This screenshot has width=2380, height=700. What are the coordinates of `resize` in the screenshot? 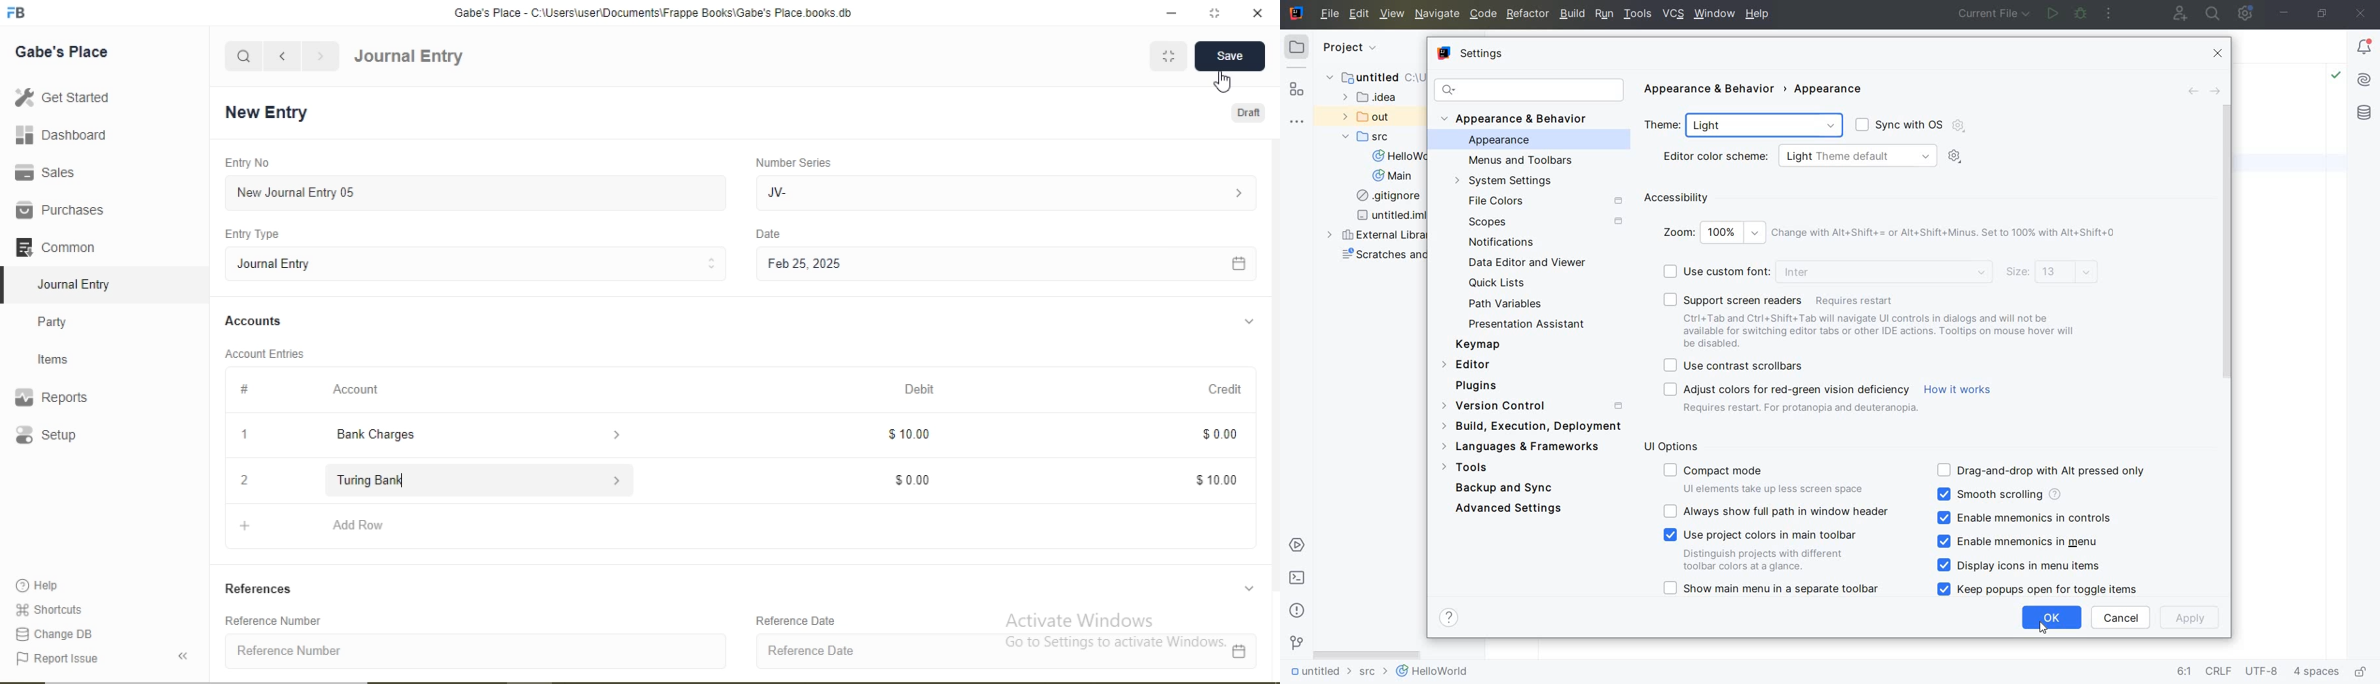 It's located at (1212, 13).